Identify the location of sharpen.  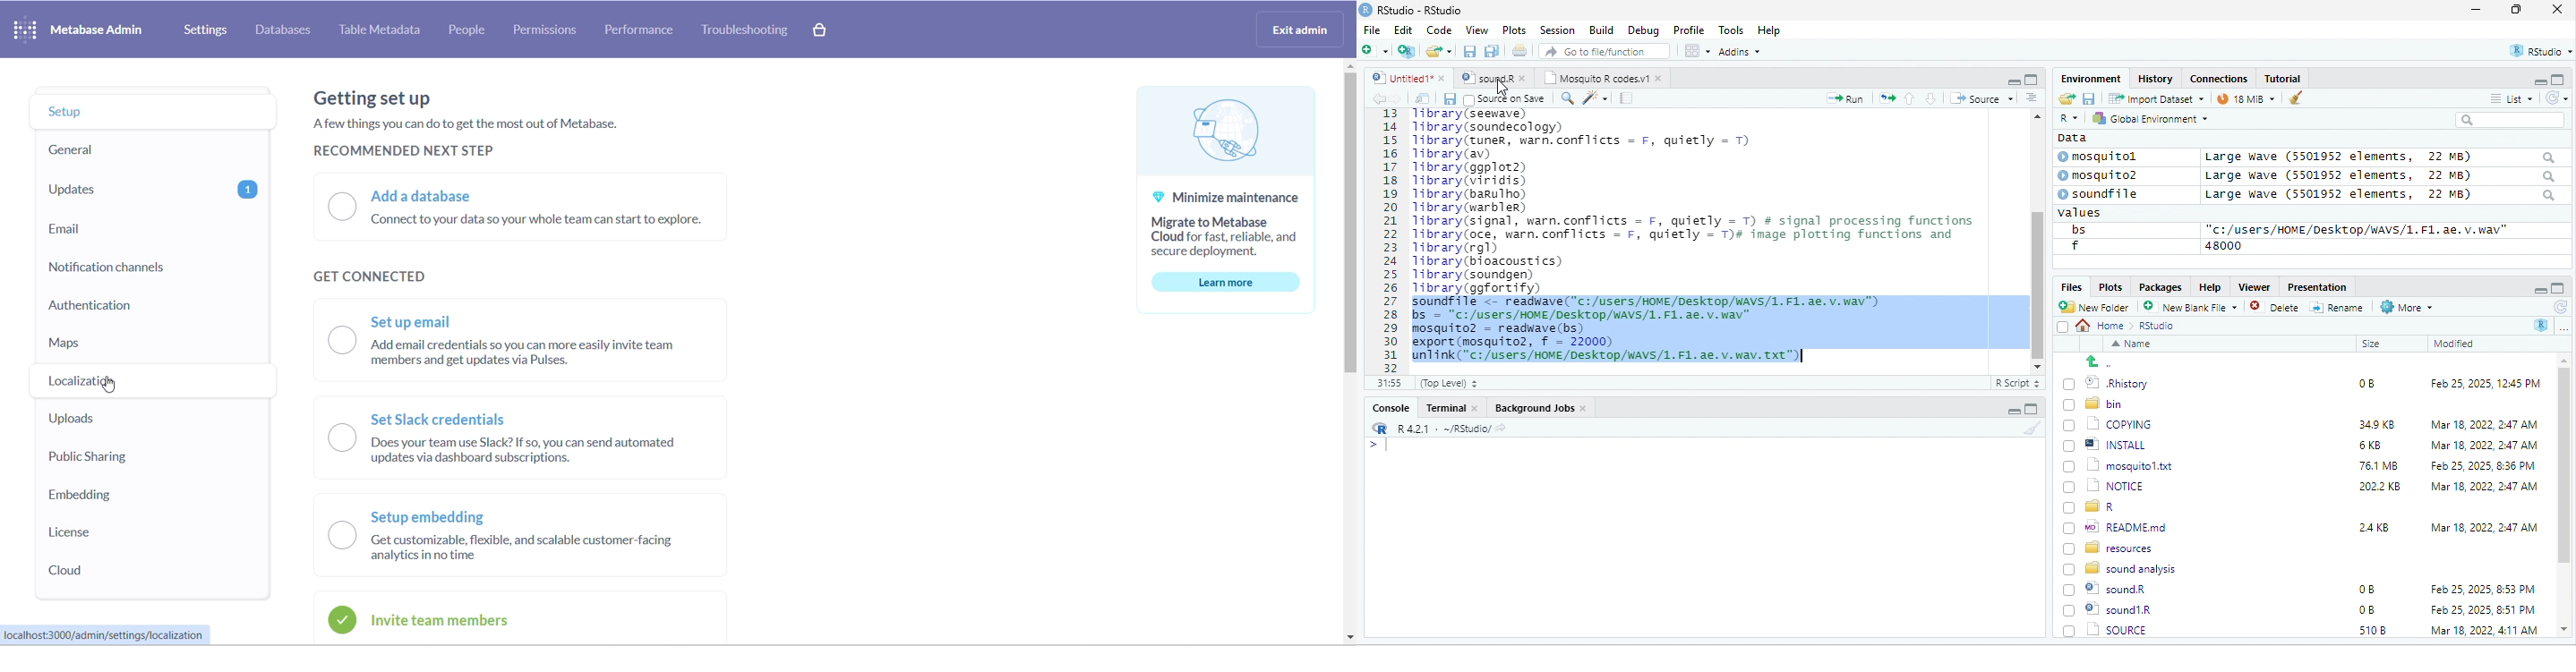
(1596, 98).